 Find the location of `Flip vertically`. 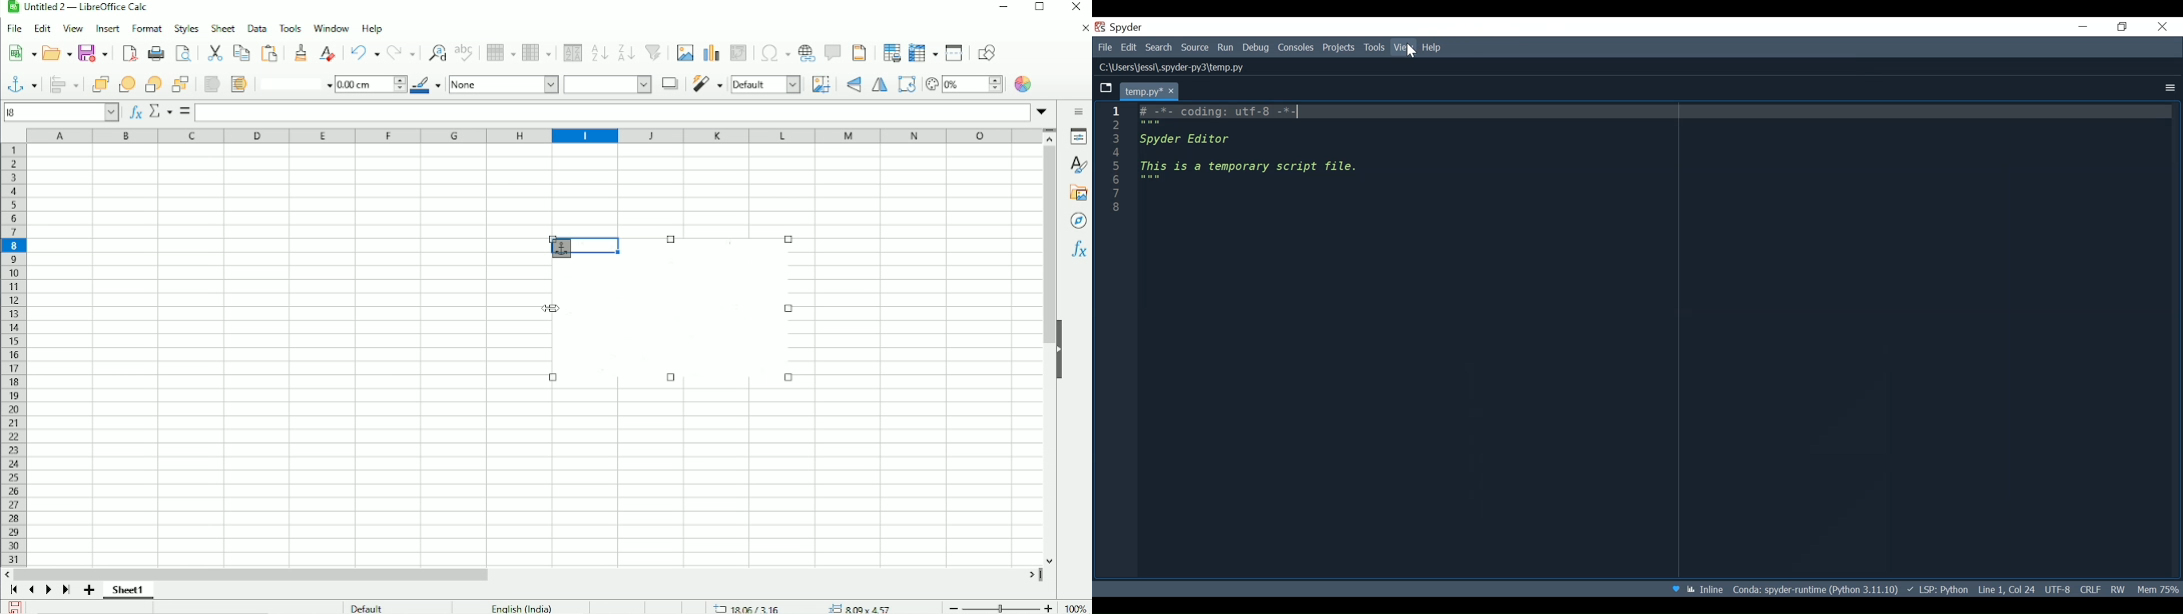

Flip vertically is located at coordinates (851, 85).